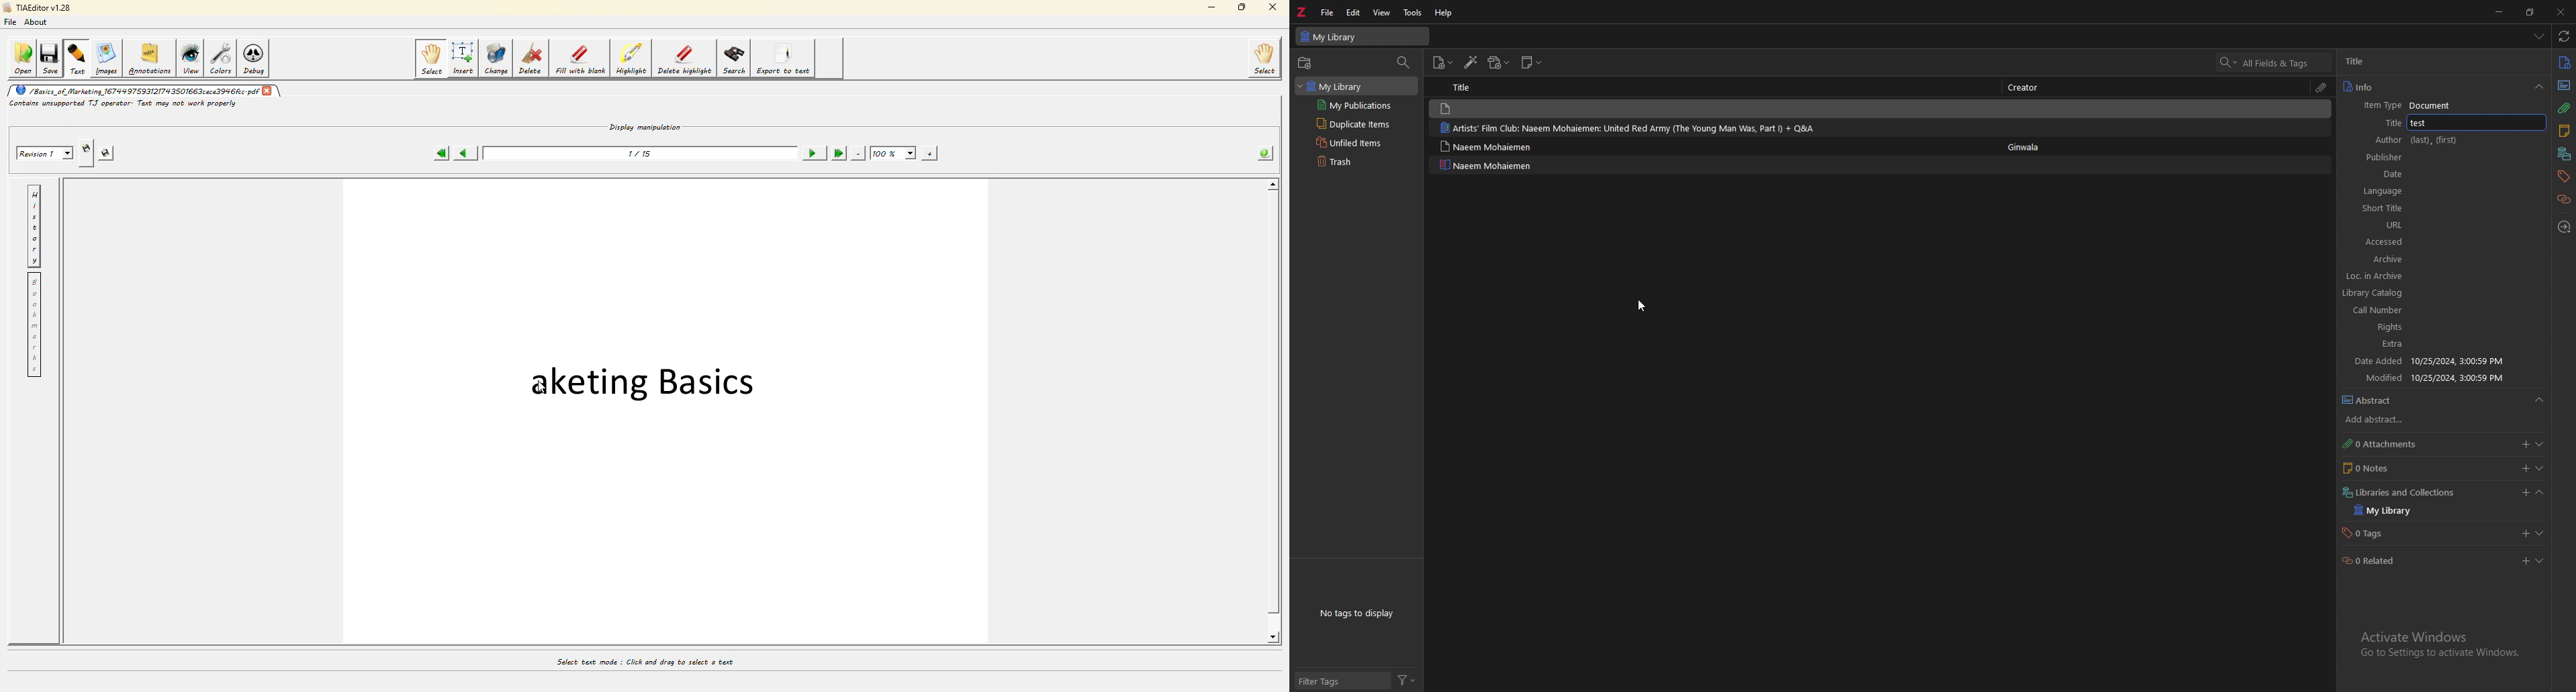  What do you see at coordinates (2378, 243) in the screenshot?
I see `edition` at bounding box center [2378, 243].